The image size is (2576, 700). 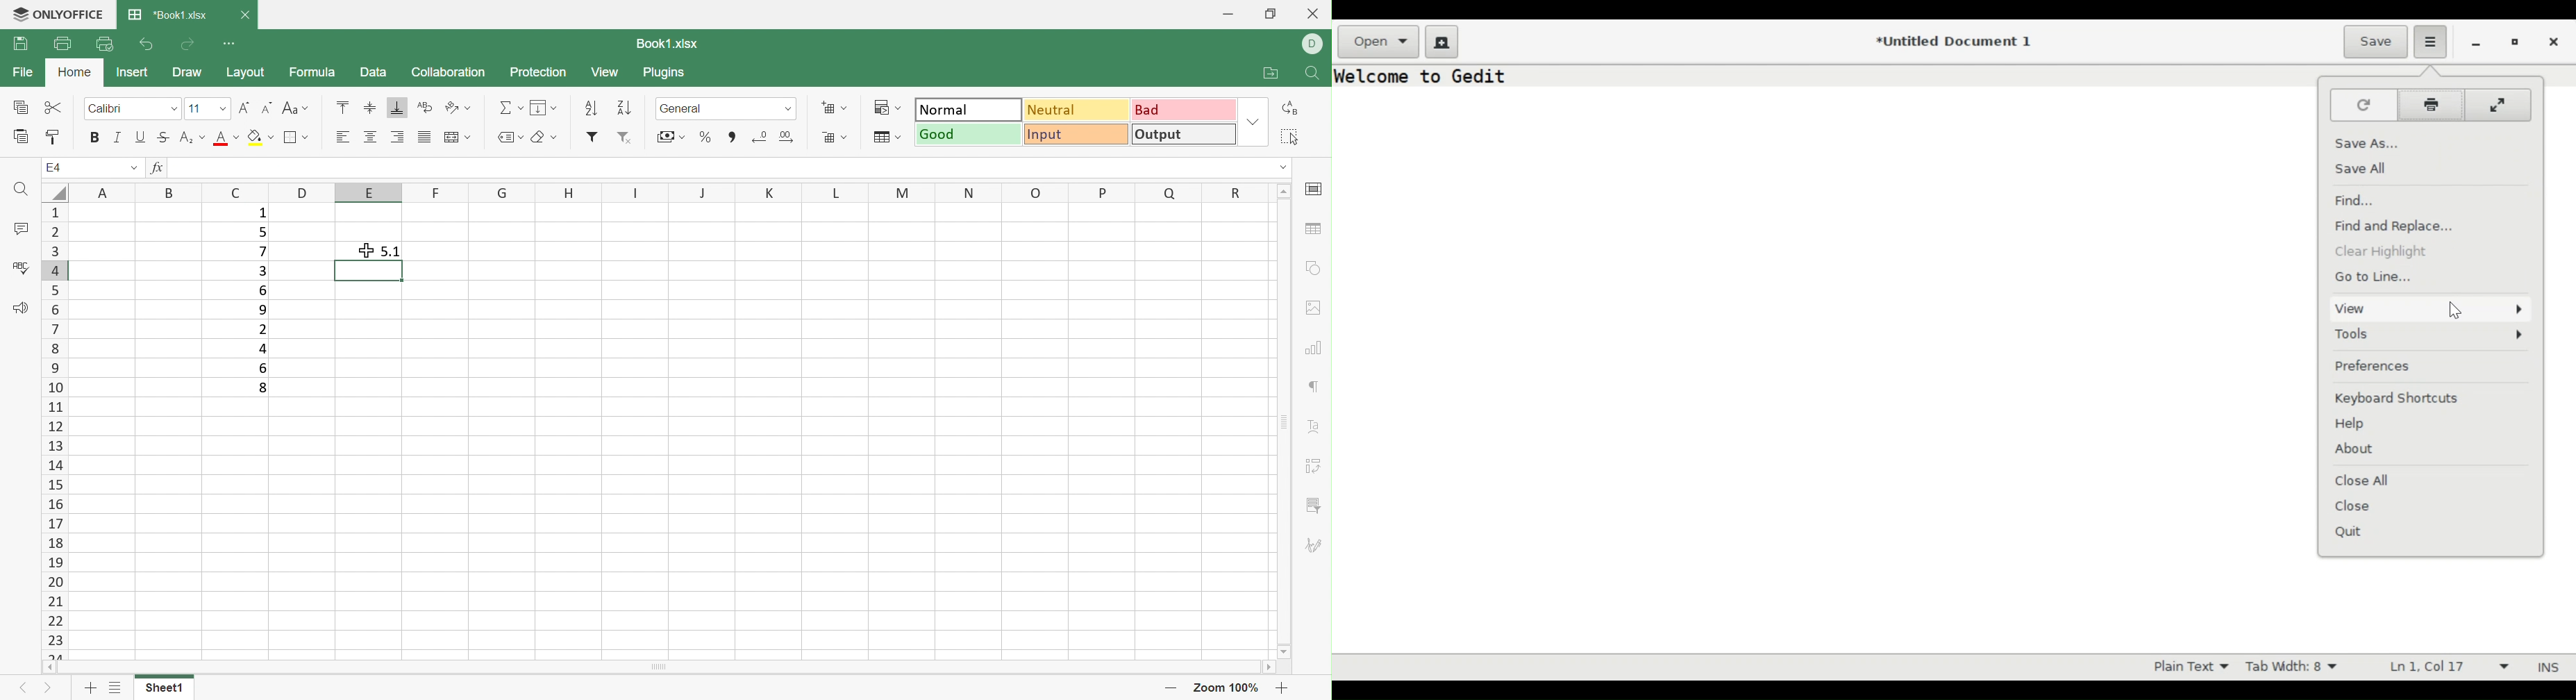 What do you see at coordinates (2358, 201) in the screenshot?
I see `Find` at bounding box center [2358, 201].